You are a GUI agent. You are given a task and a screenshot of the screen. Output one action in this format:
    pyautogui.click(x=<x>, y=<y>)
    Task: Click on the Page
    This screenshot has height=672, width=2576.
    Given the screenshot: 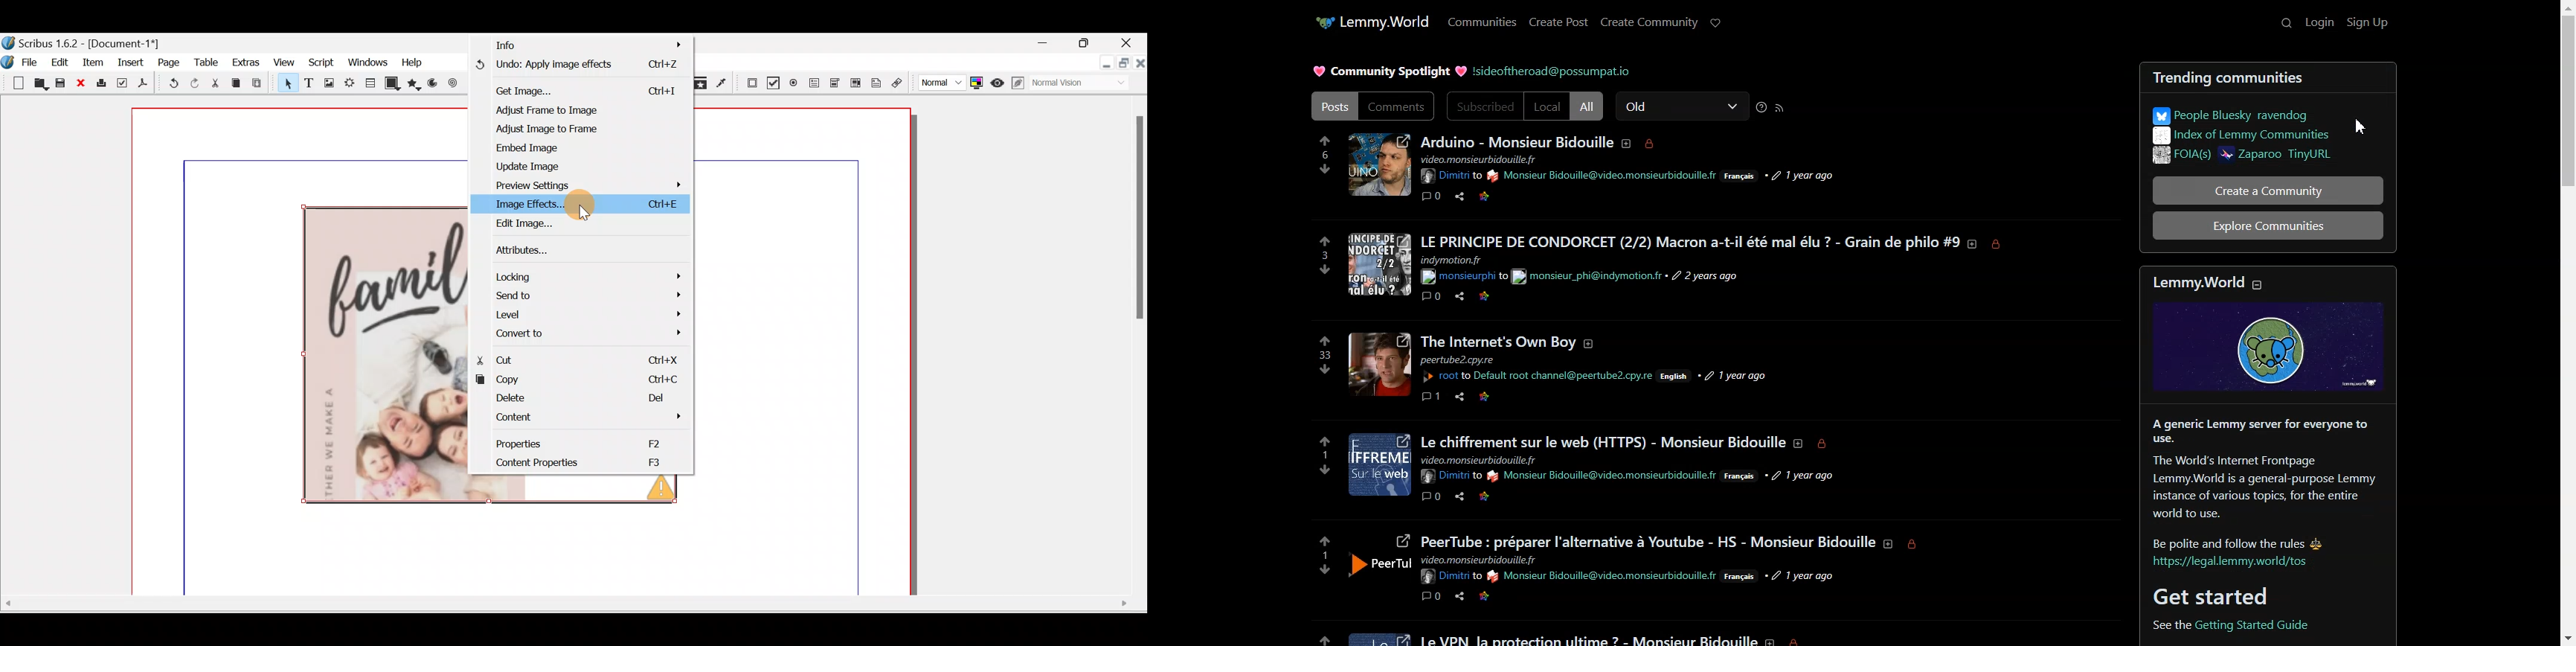 What is the action you would take?
    pyautogui.click(x=168, y=64)
    